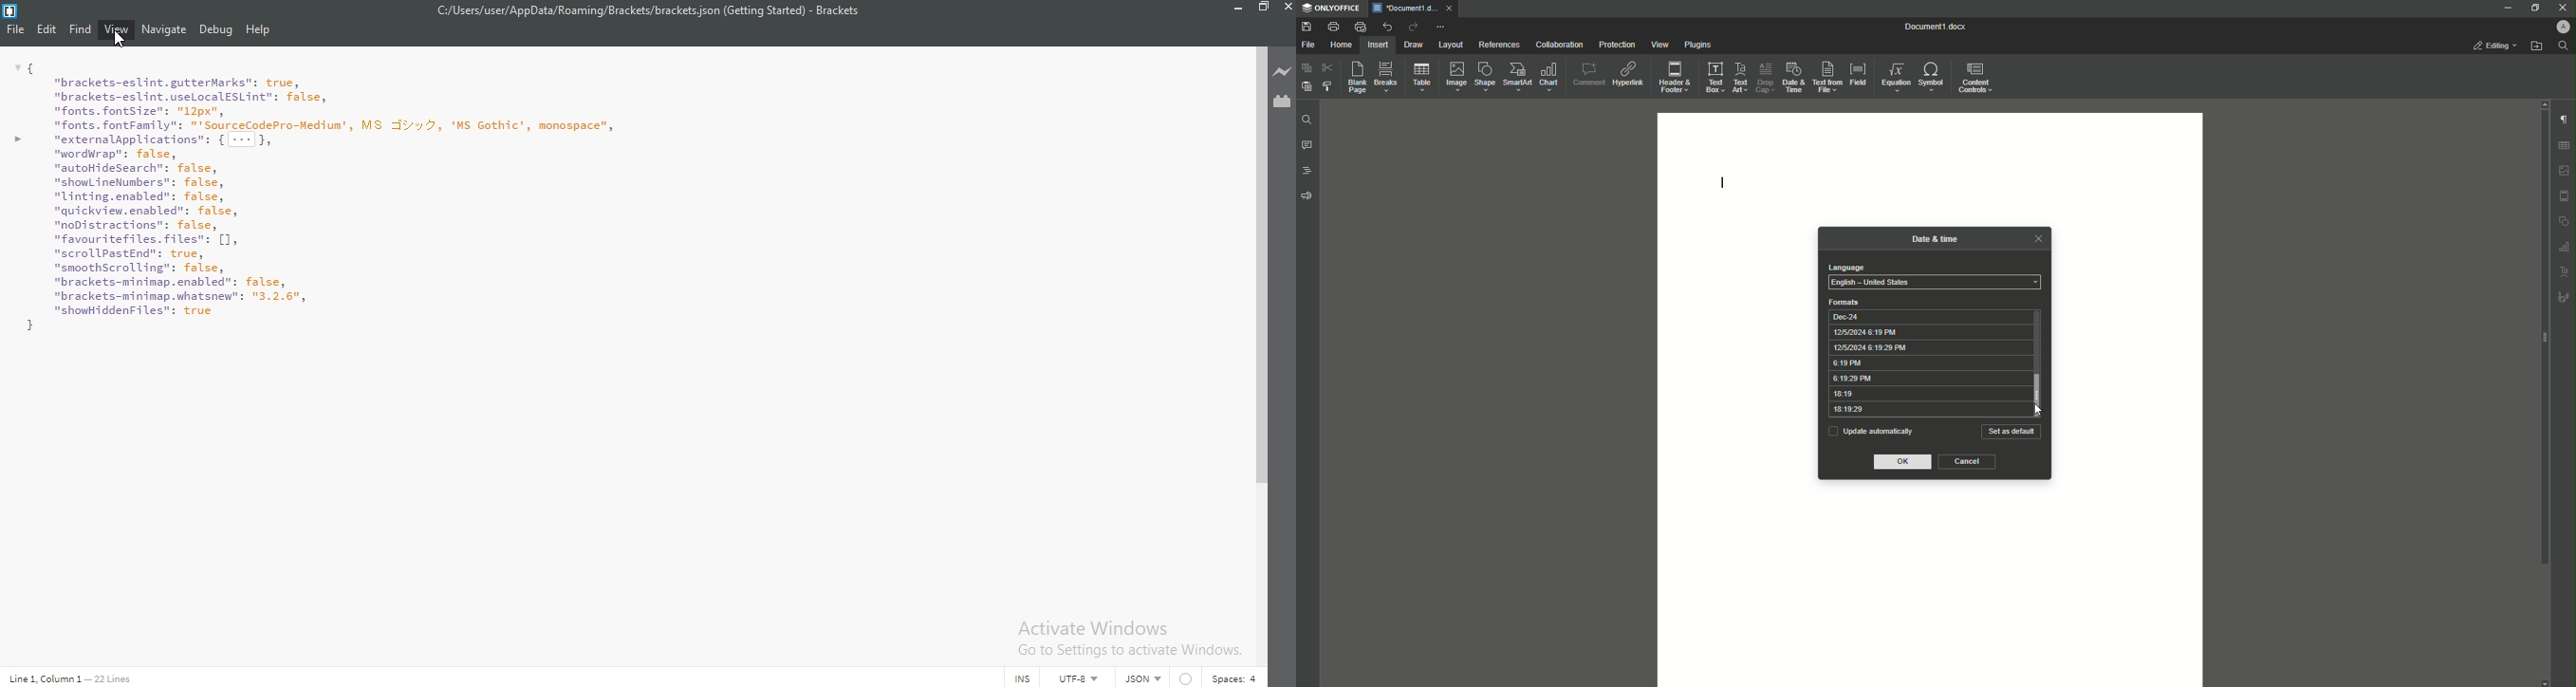 Image resolution: width=2576 pixels, height=700 pixels. Describe the element at coordinates (1414, 44) in the screenshot. I see `Draw` at that location.